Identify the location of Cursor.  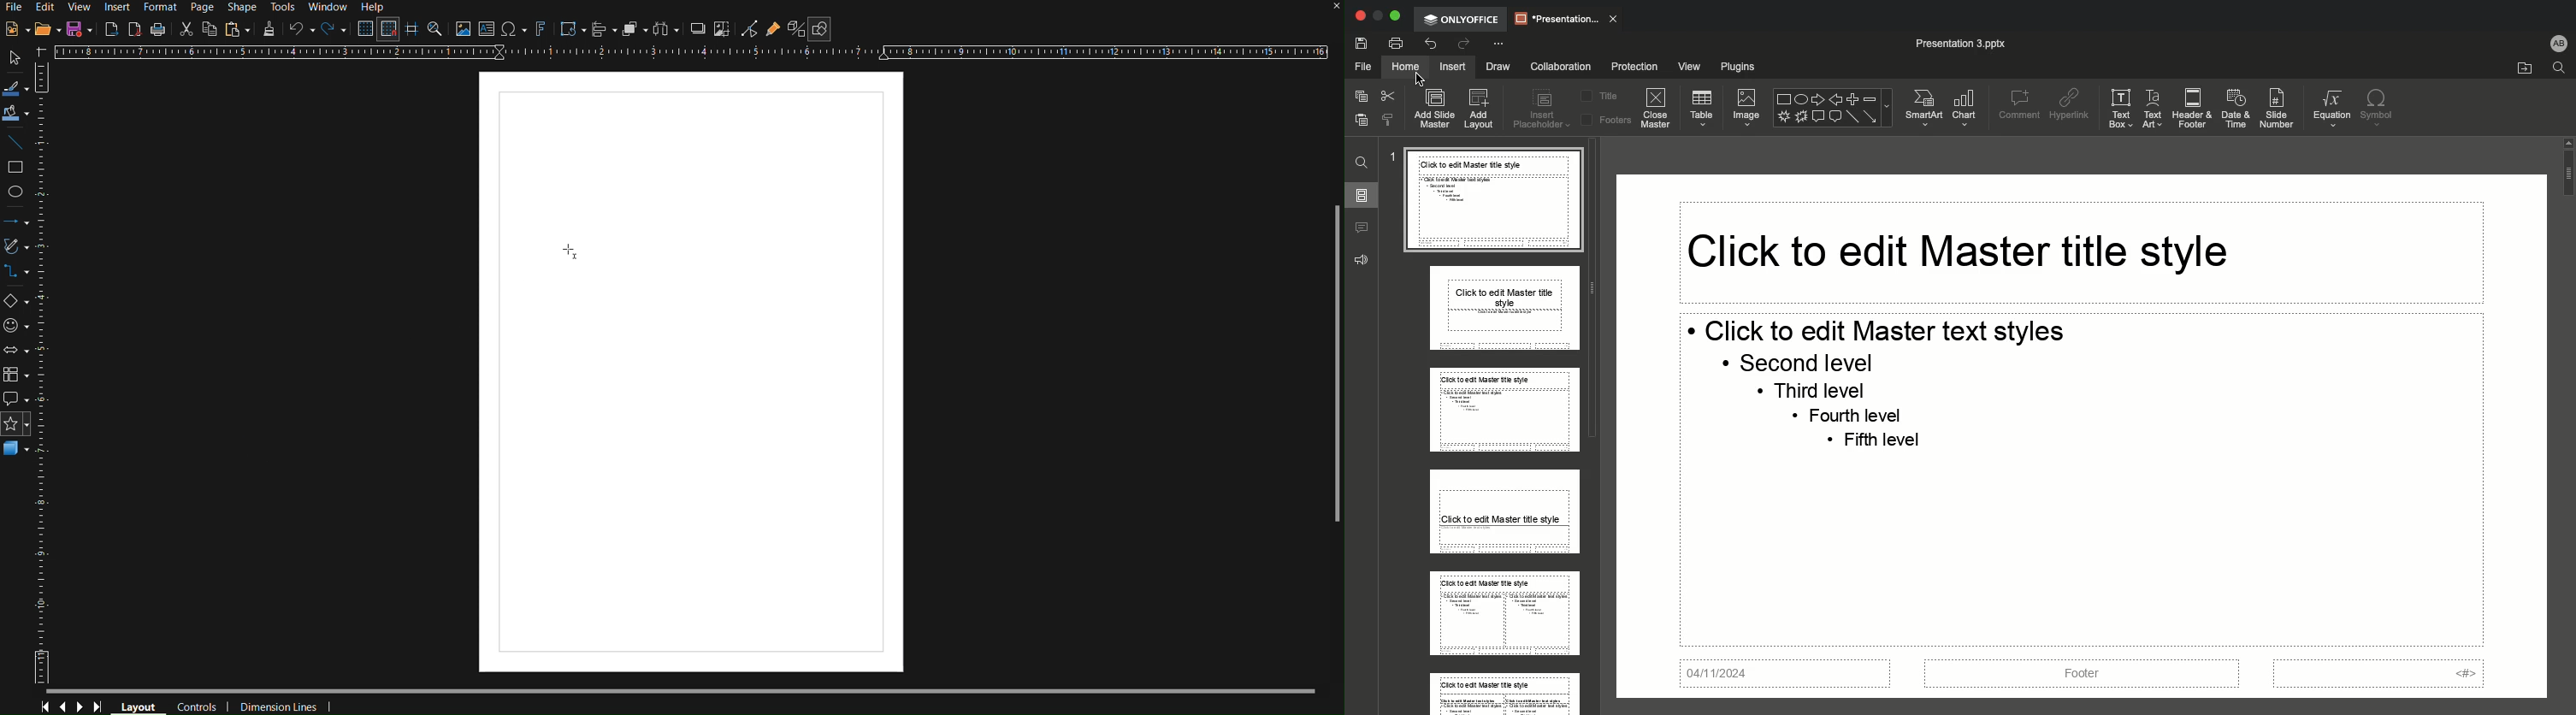
(1414, 70).